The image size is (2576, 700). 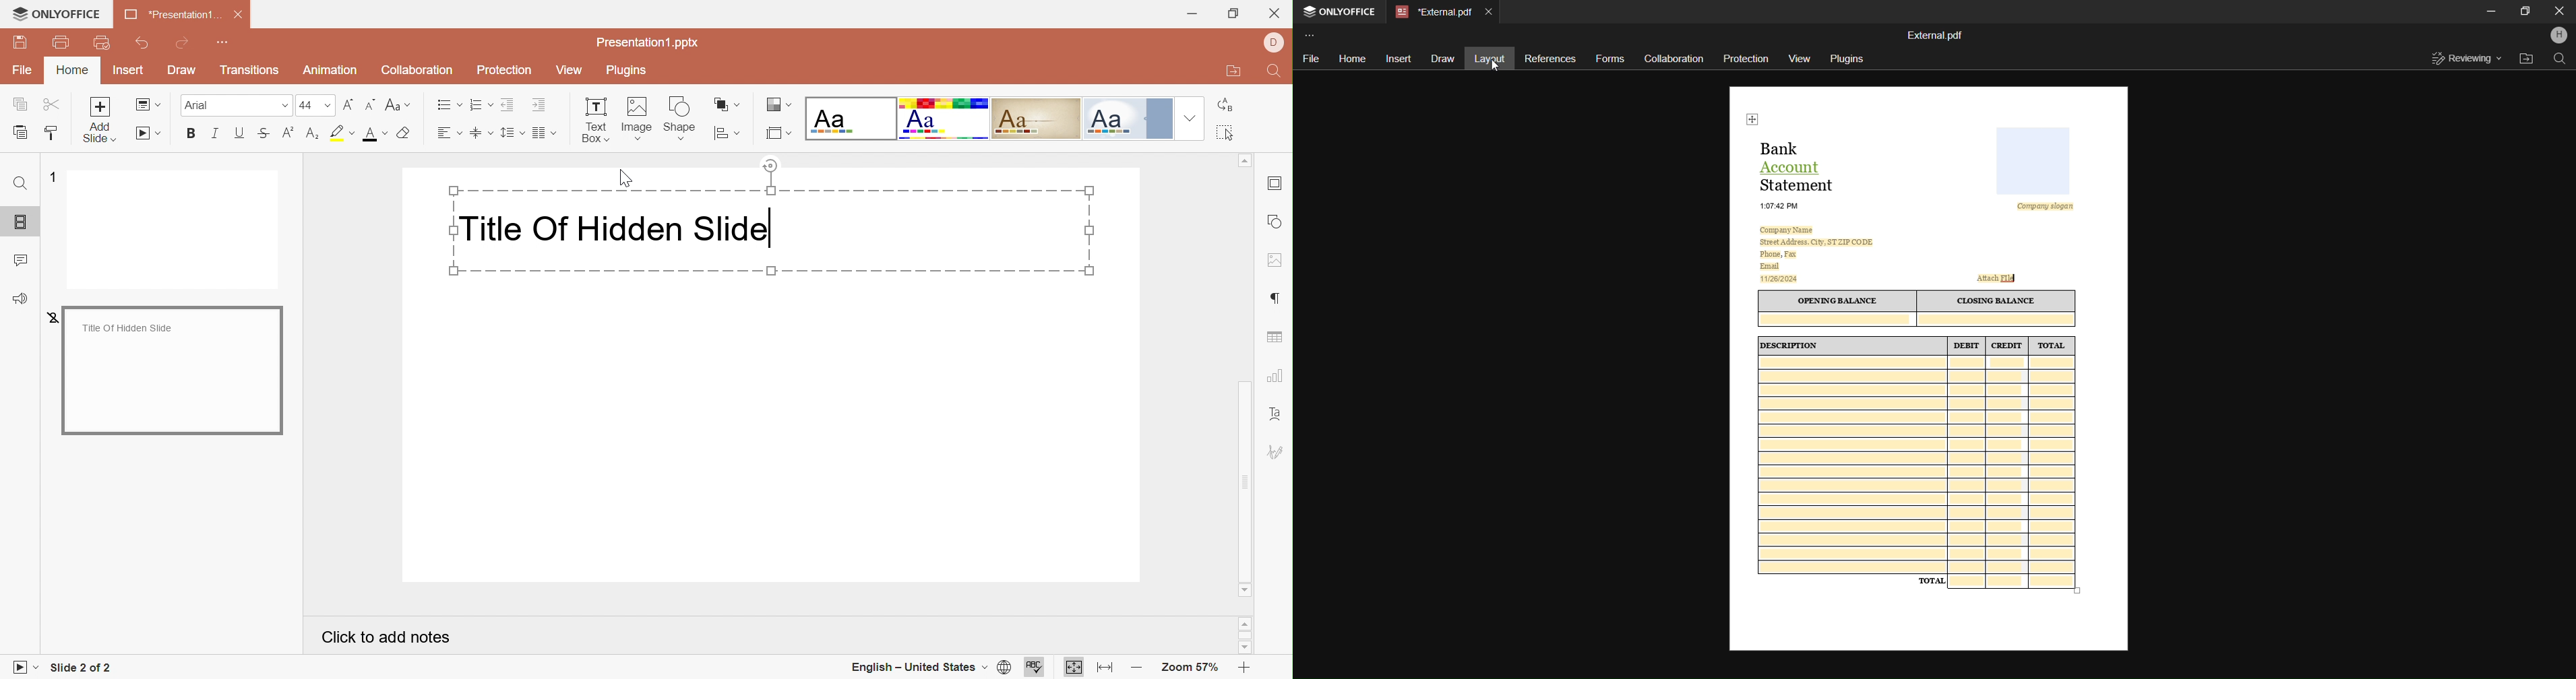 What do you see at coordinates (100, 133) in the screenshot?
I see `add slide with theme` at bounding box center [100, 133].